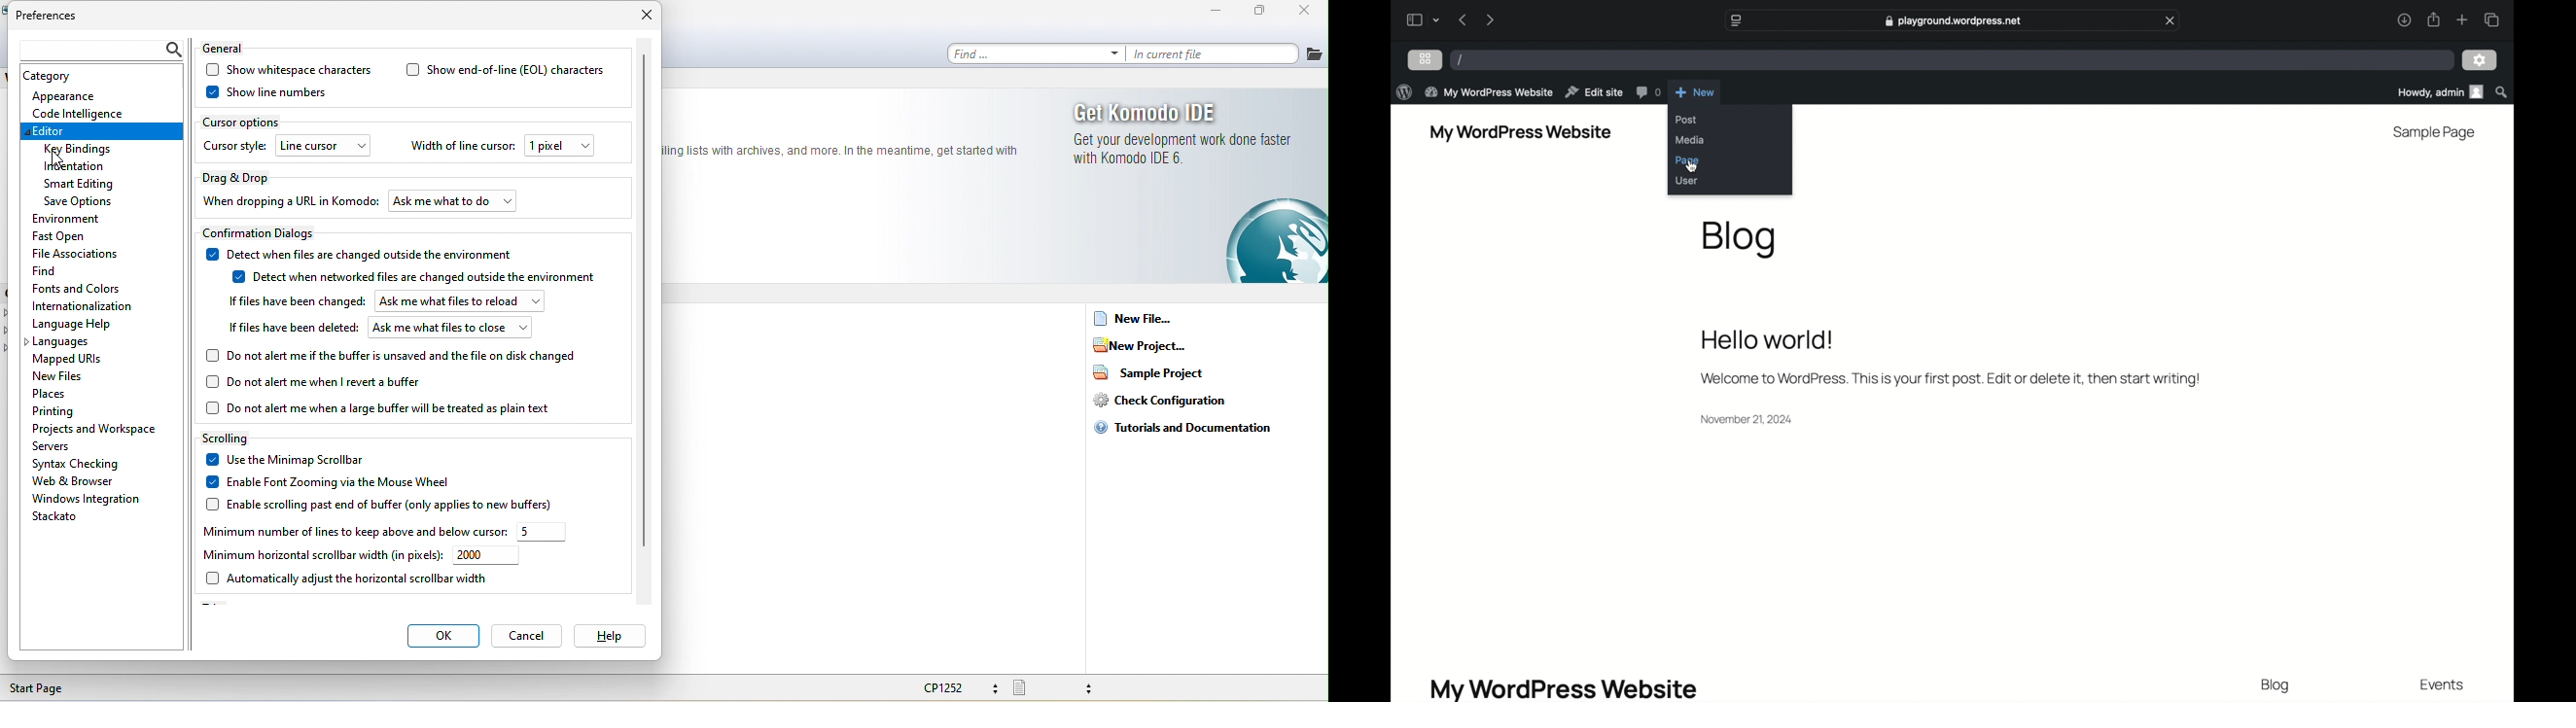 The width and height of the screenshot is (2576, 728). Describe the element at coordinates (1746, 419) in the screenshot. I see `date` at that location.